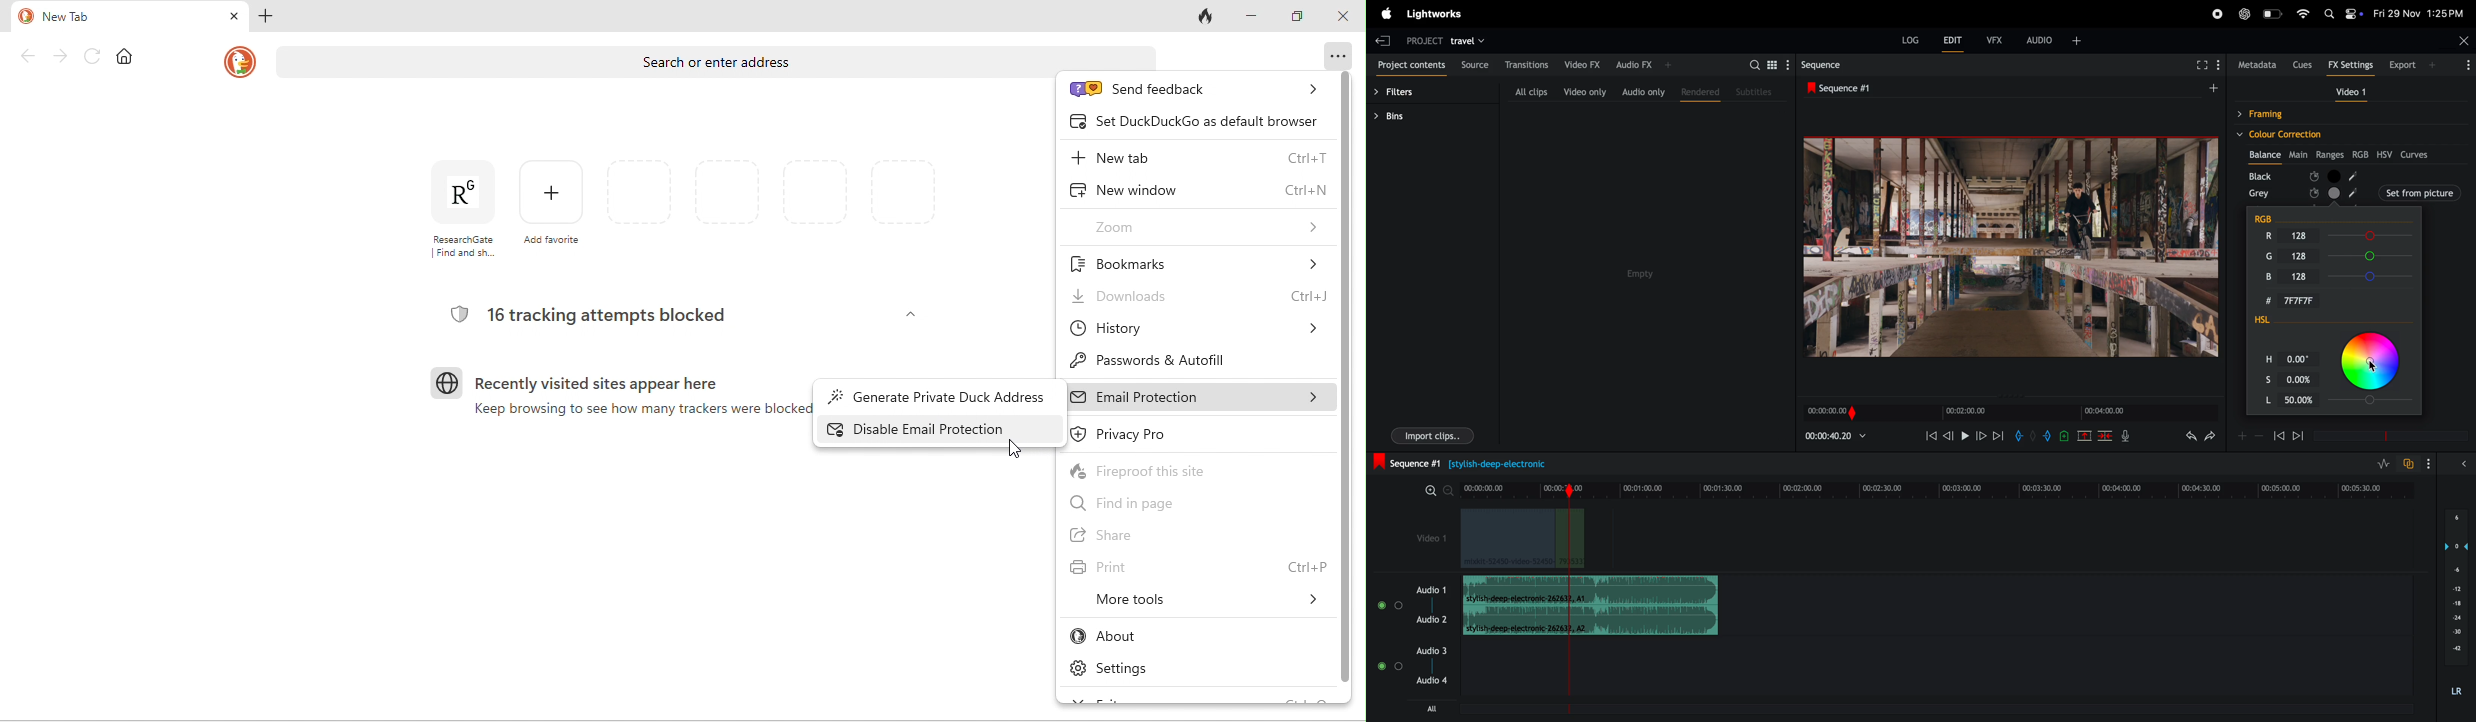  I want to click on curves, so click(2417, 155).